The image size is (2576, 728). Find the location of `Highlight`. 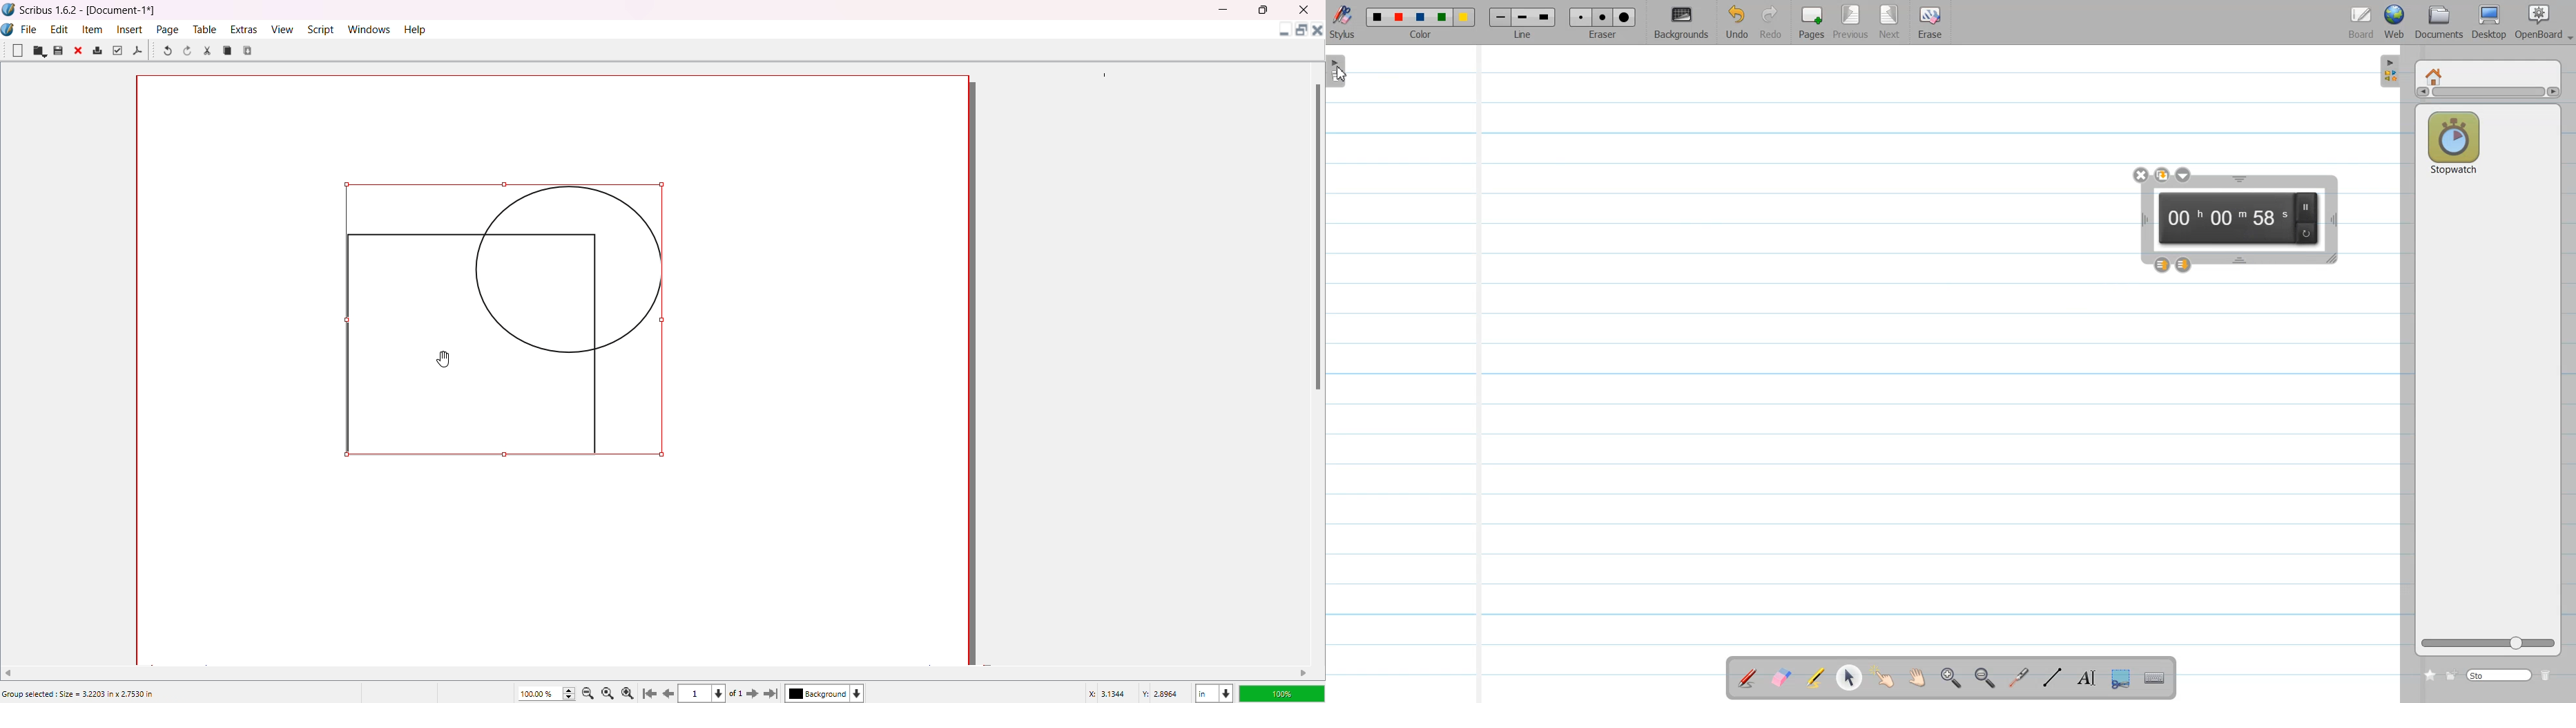

Highlight is located at coordinates (1816, 678).